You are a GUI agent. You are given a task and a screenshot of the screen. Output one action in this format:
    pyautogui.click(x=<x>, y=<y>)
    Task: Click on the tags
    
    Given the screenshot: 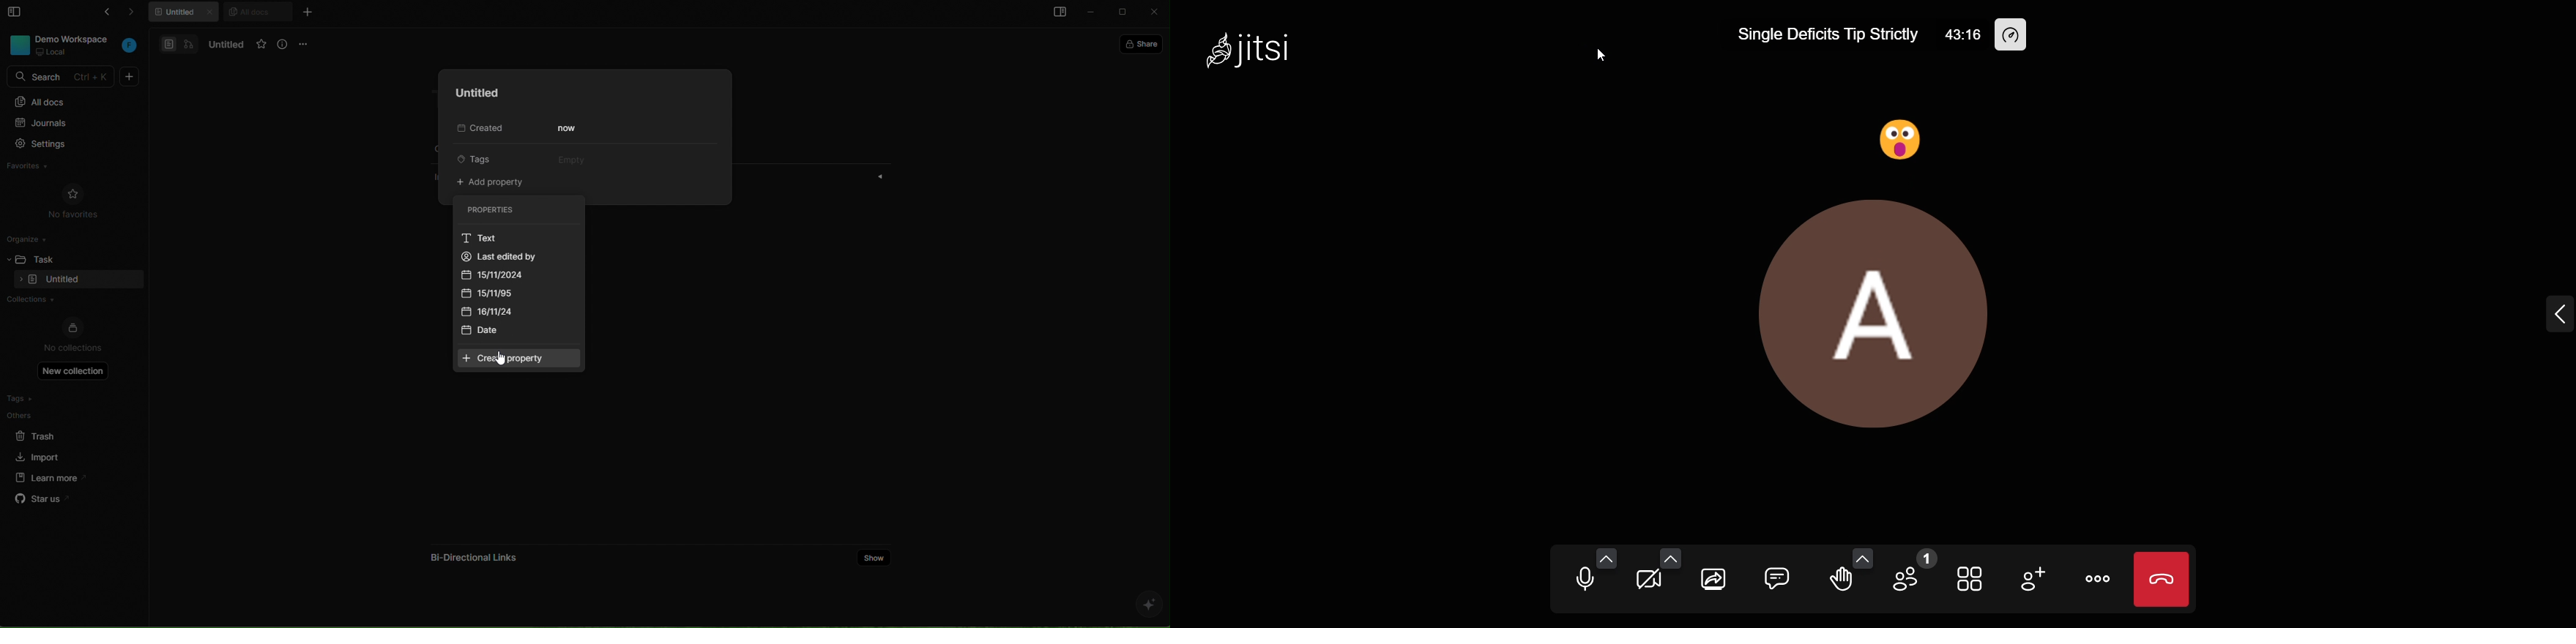 What is the action you would take?
    pyautogui.click(x=484, y=158)
    